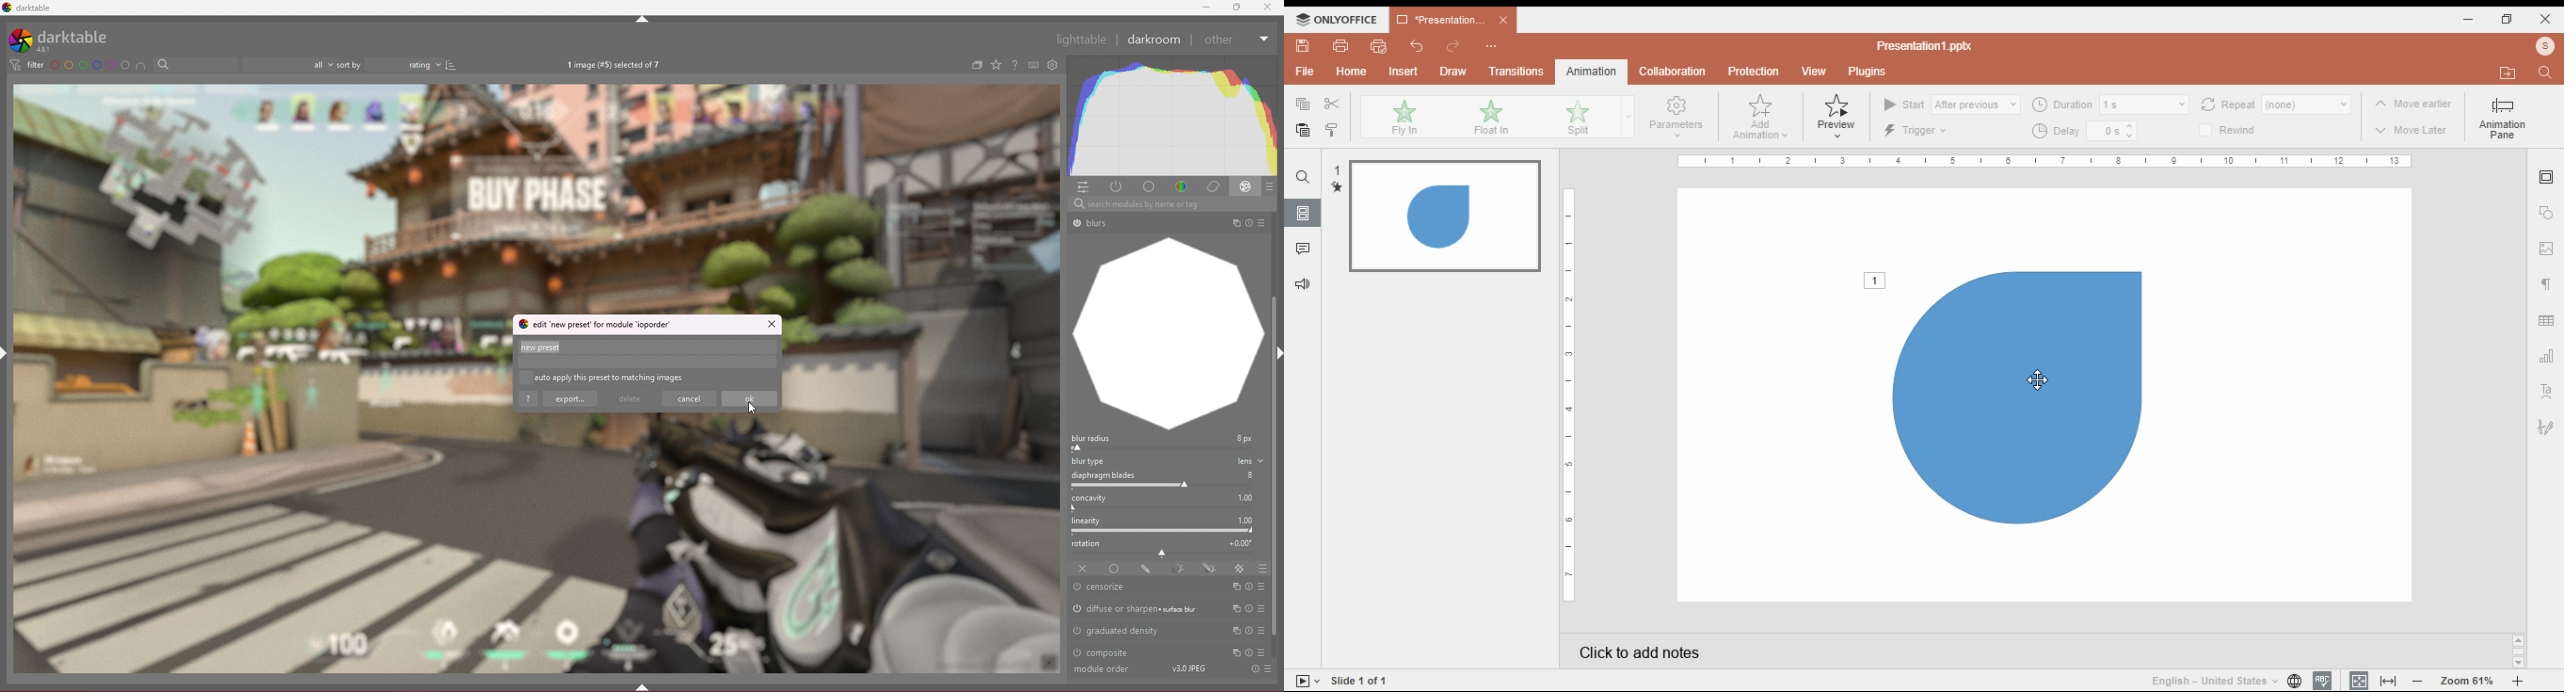 The width and height of the screenshot is (2576, 700). What do you see at coordinates (1305, 213) in the screenshot?
I see `slides` at bounding box center [1305, 213].